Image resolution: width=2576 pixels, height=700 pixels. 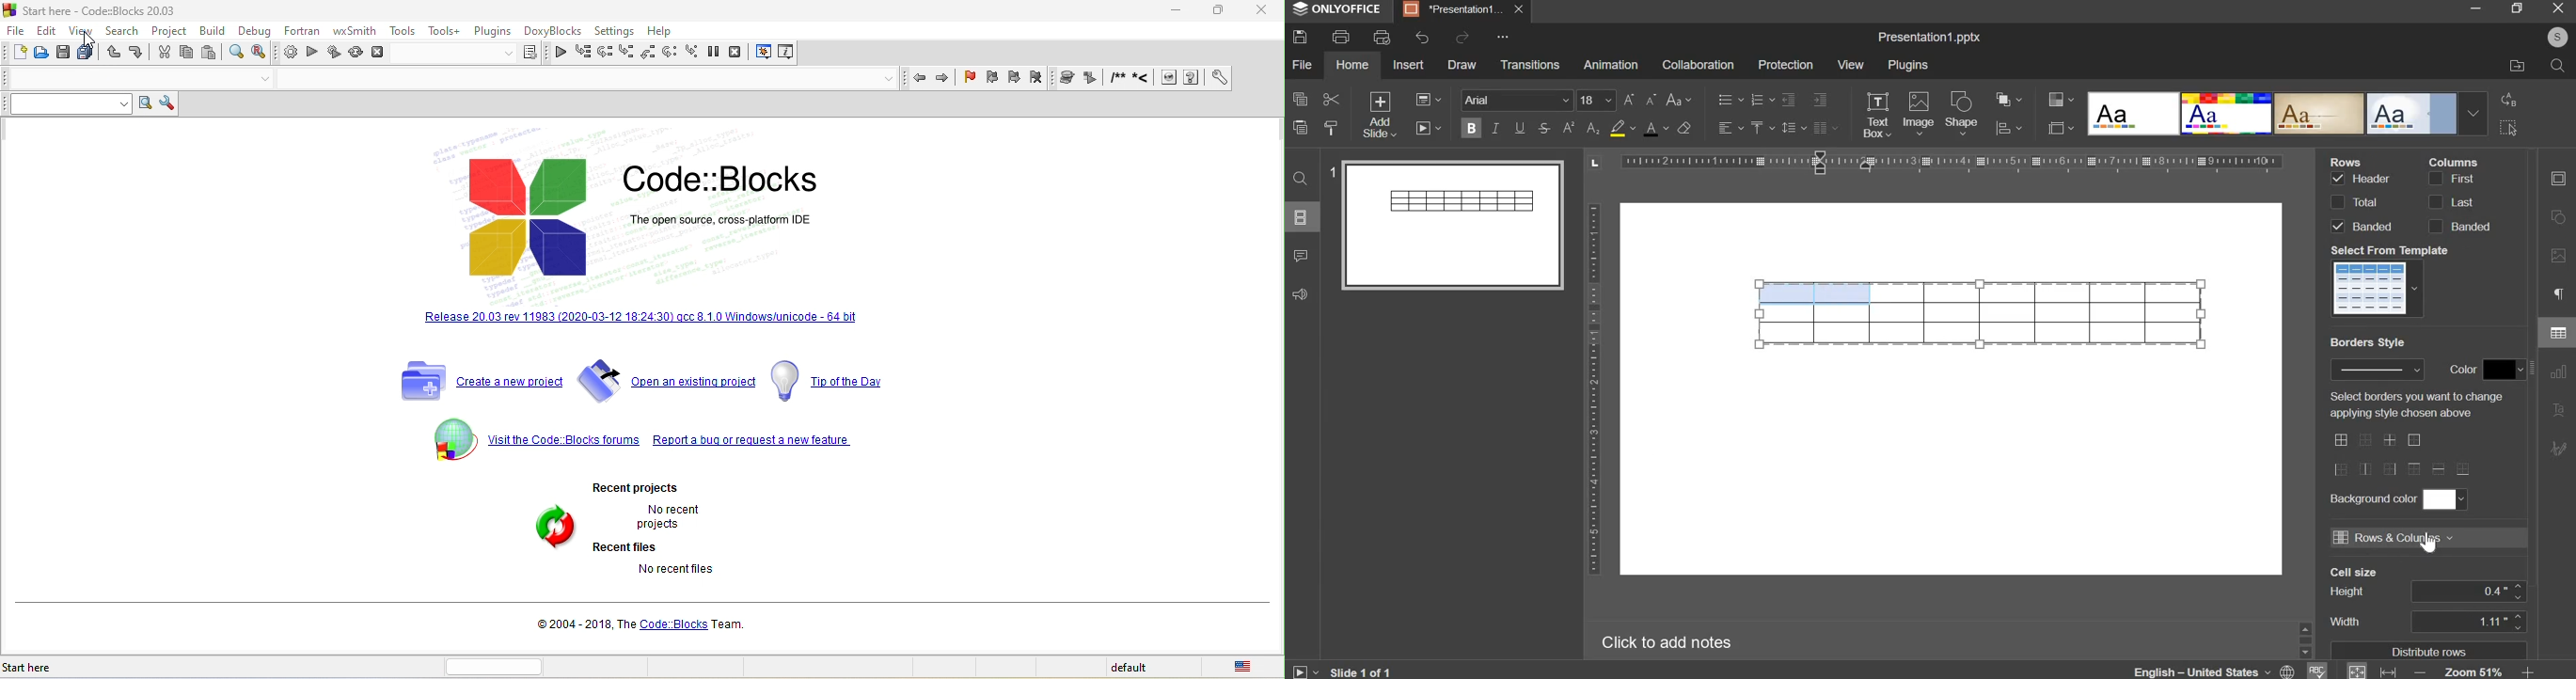 I want to click on file, so click(x=1302, y=64).